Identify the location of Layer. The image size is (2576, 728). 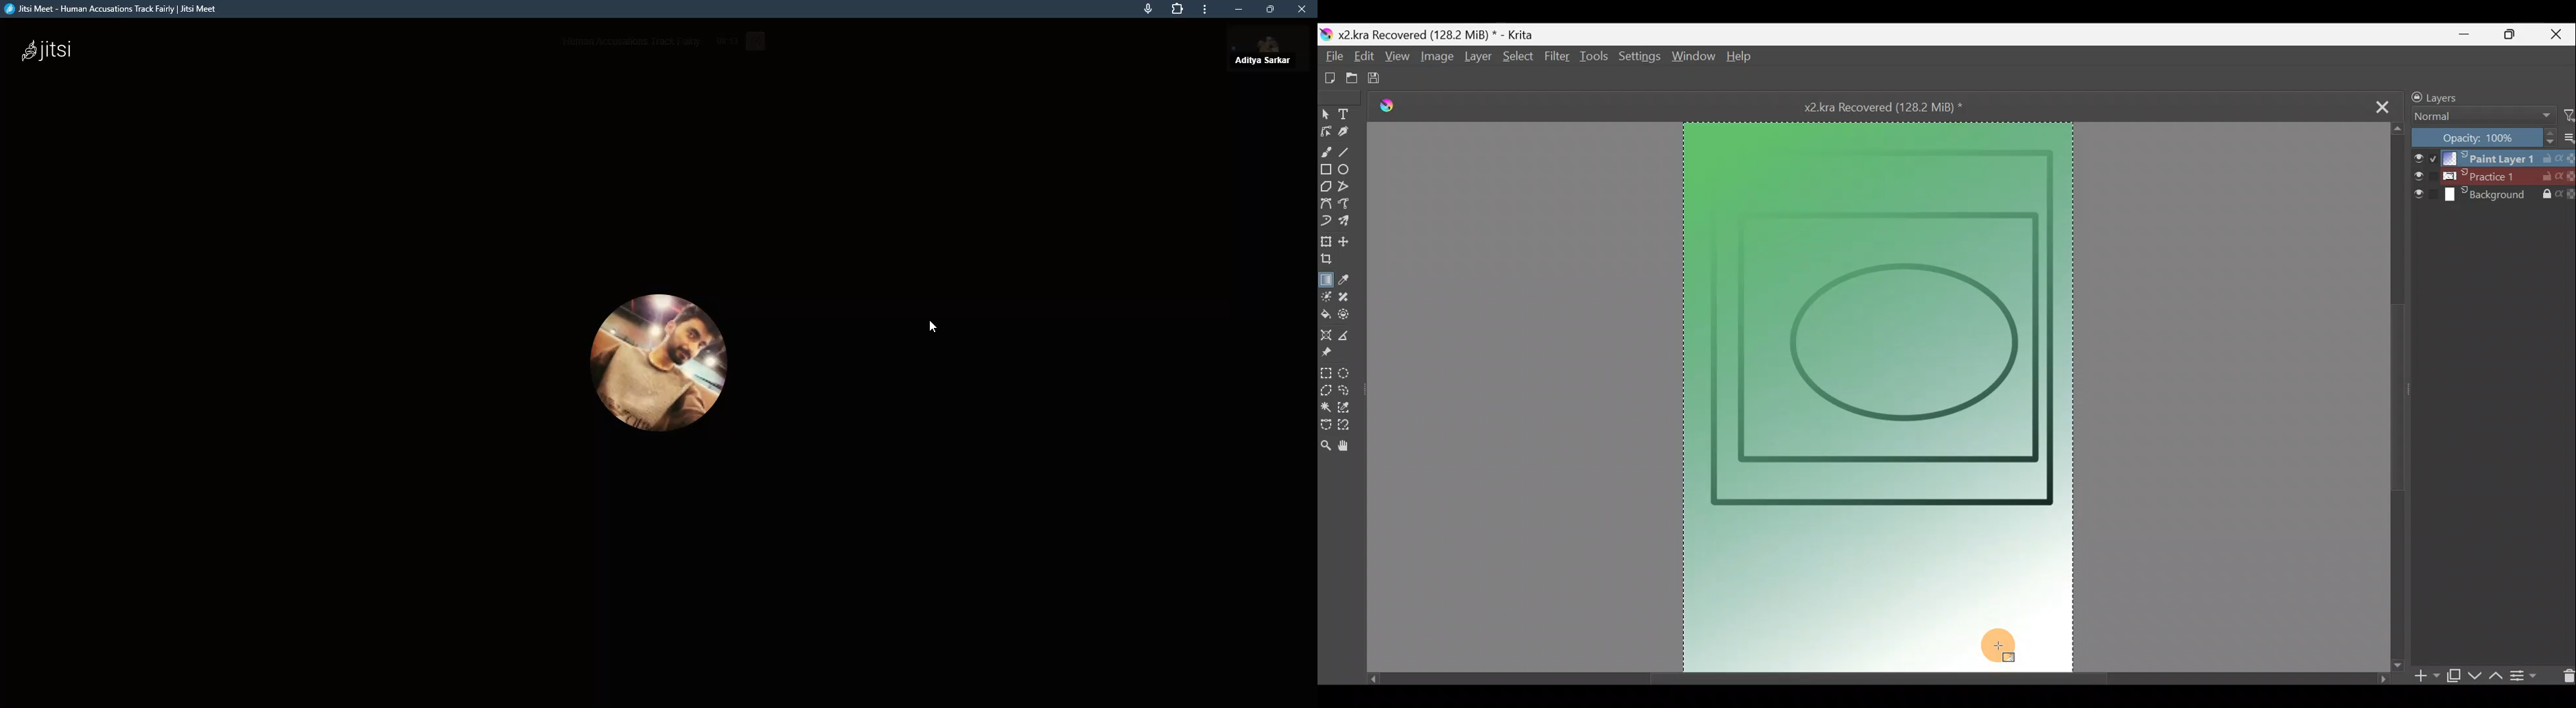
(1477, 59).